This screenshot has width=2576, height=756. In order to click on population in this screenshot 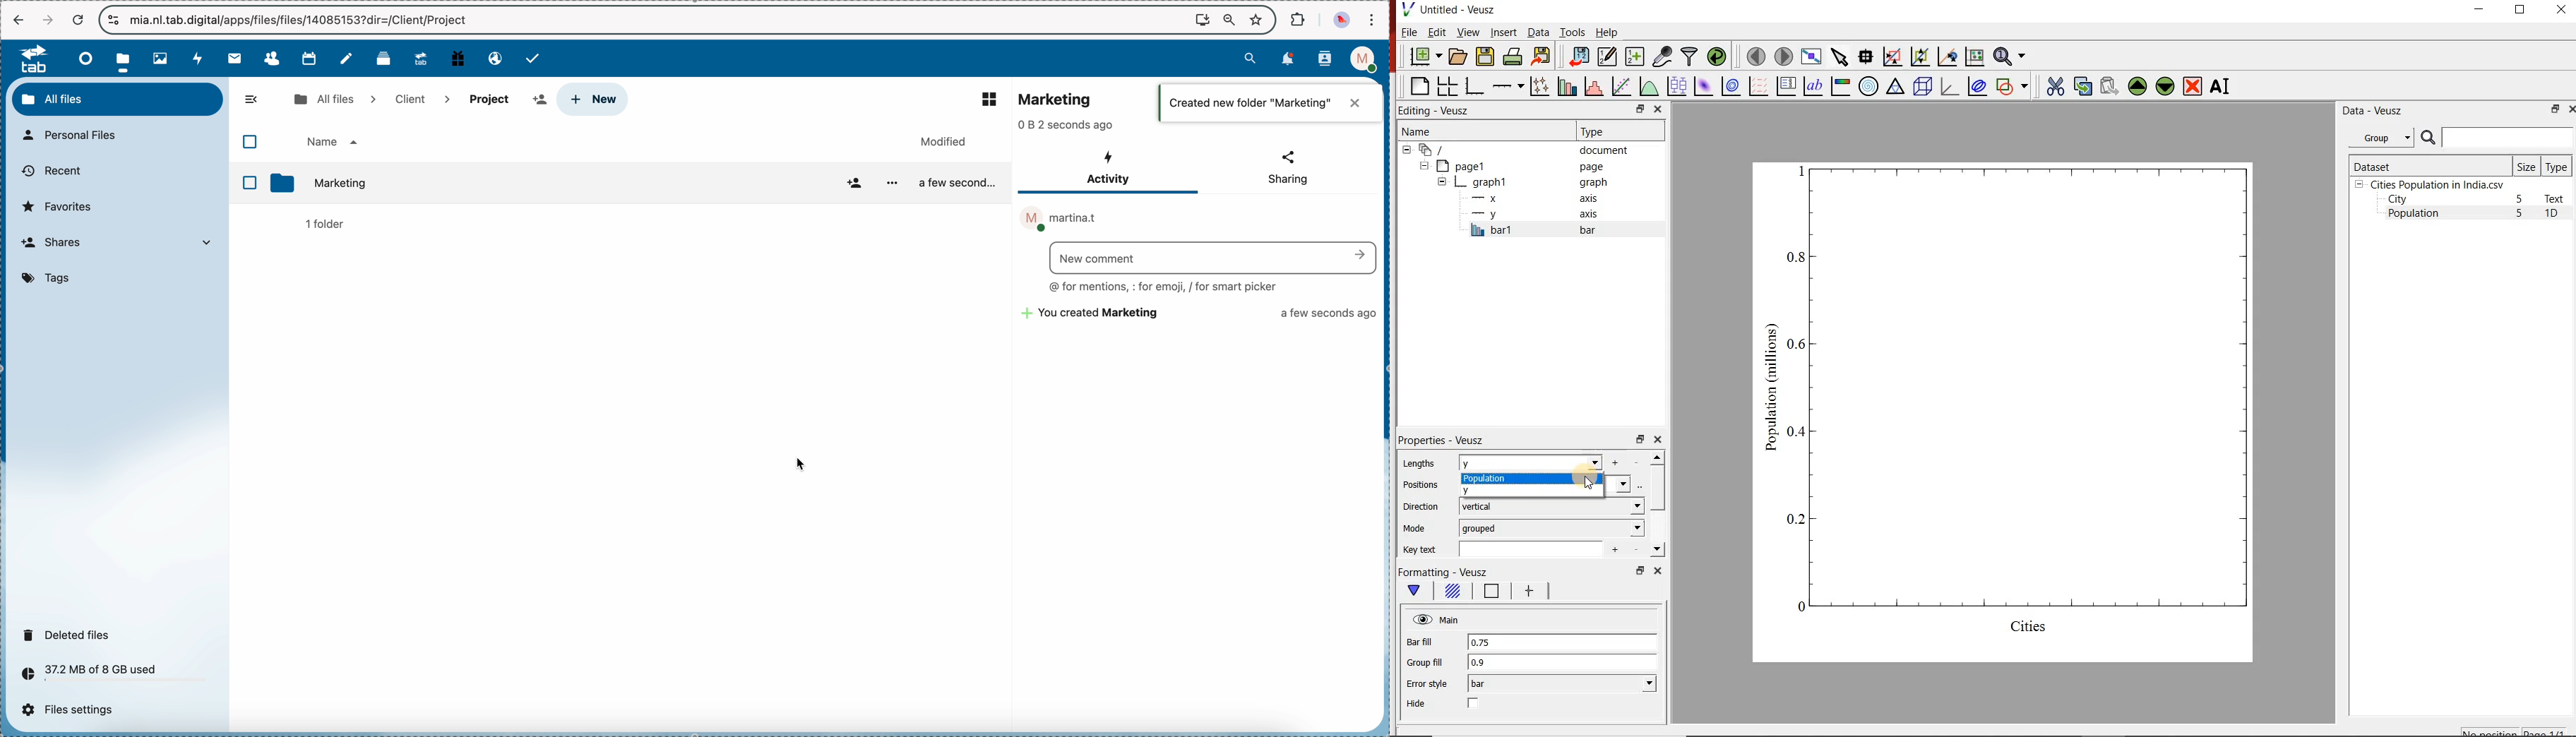, I will do `click(1532, 479)`.